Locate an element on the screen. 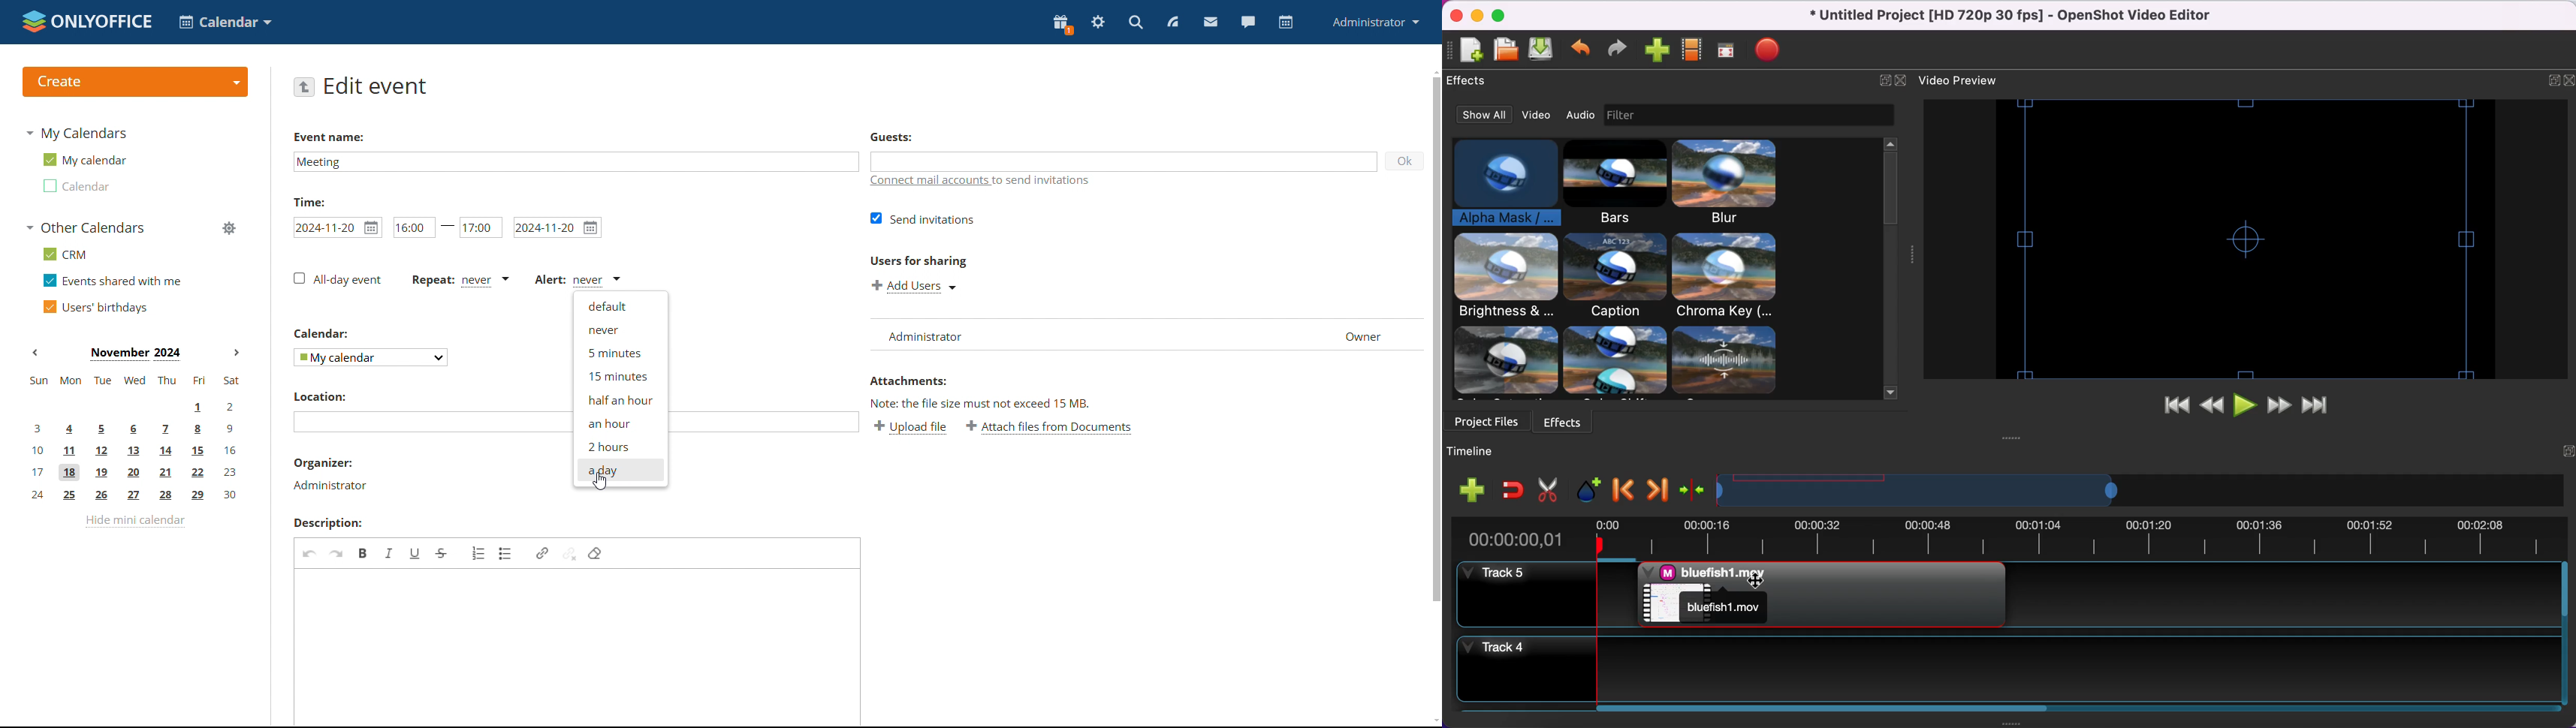 This screenshot has height=728, width=2576. Cursor is located at coordinates (1752, 586).